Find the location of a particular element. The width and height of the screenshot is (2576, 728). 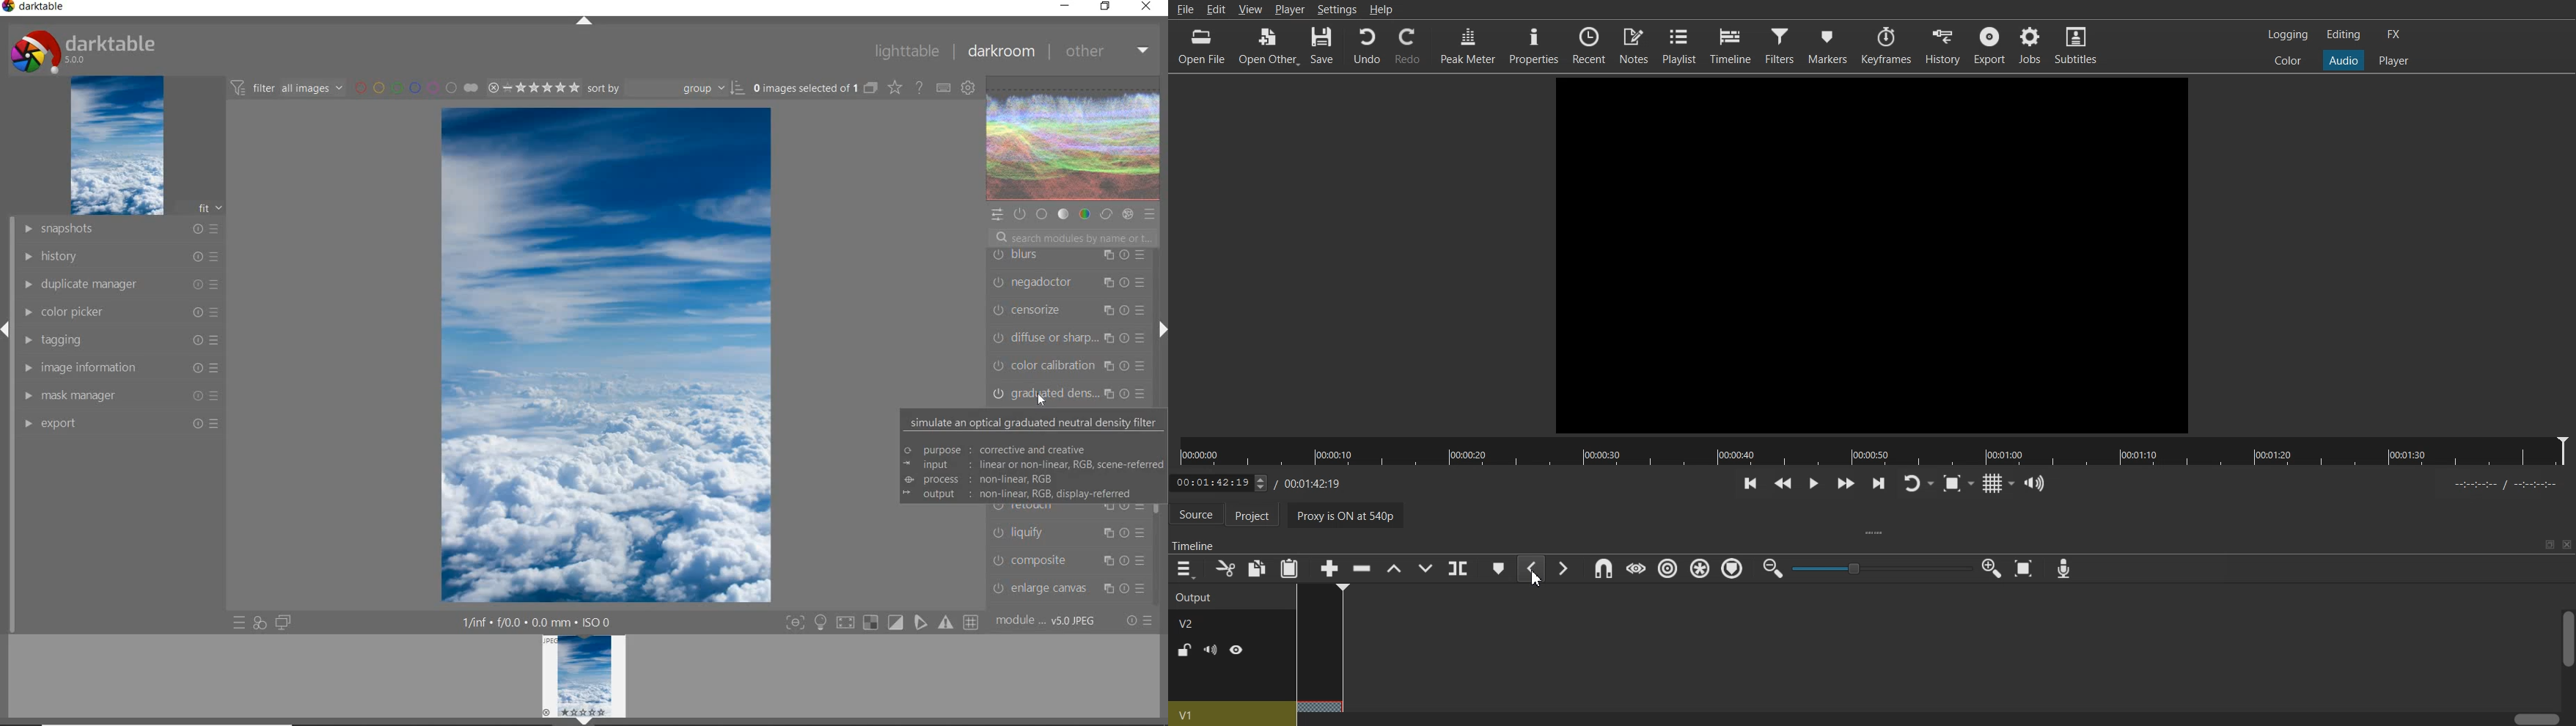

Toggle adjuster is located at coordinates (1882, 568).